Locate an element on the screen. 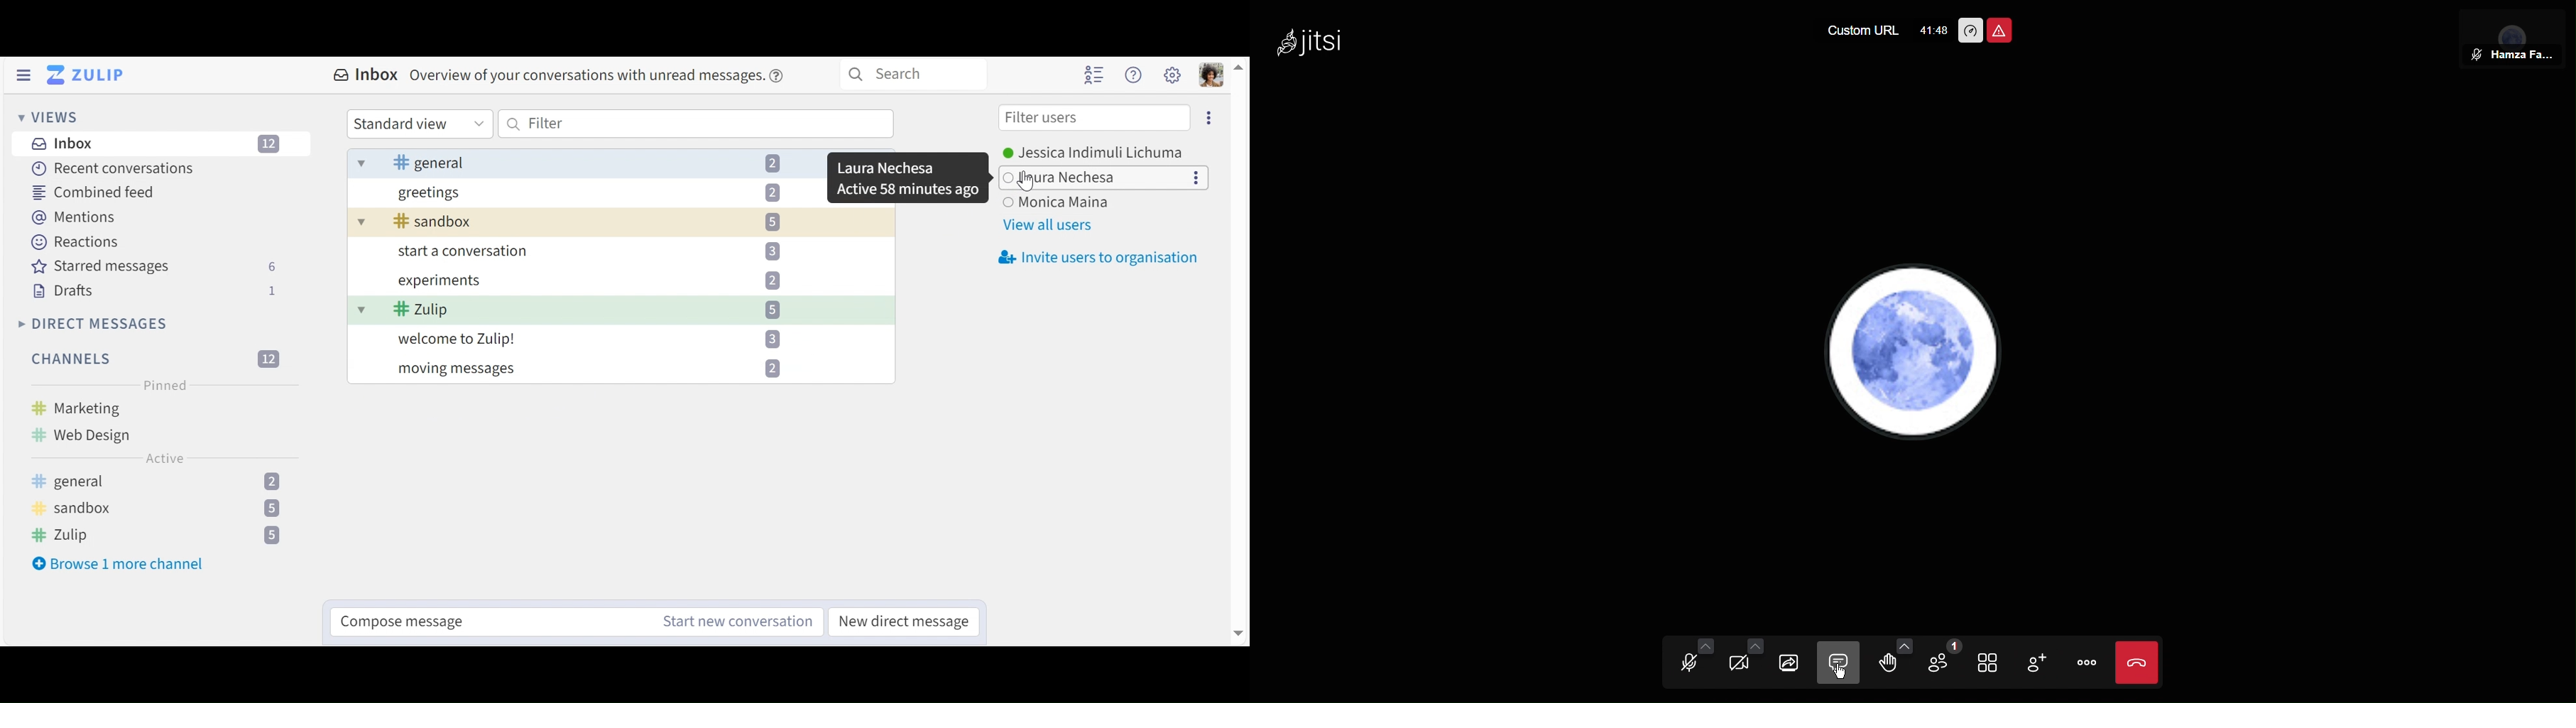 Image resolution: width=2576 pixels, height=728 pixels. Marketing is located at coordinates (83, 407).